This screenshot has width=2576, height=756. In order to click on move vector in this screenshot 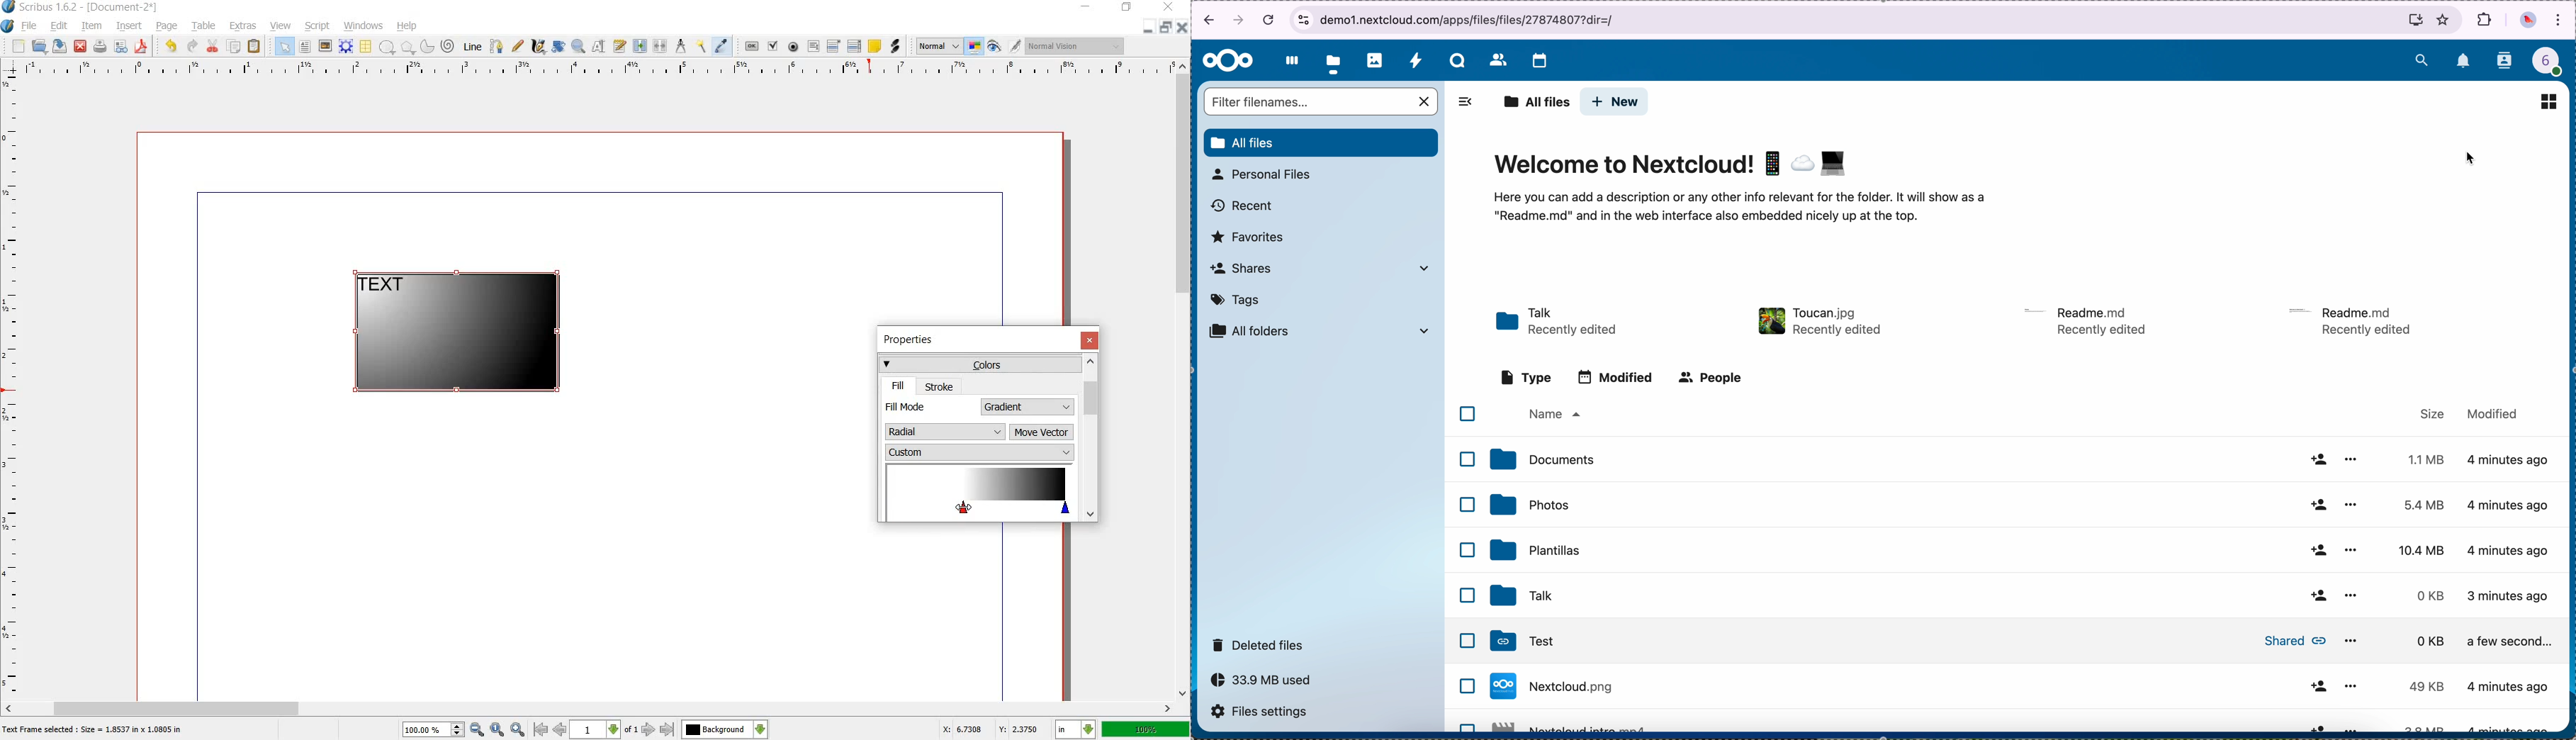, I will do `click(1042, 433)`.